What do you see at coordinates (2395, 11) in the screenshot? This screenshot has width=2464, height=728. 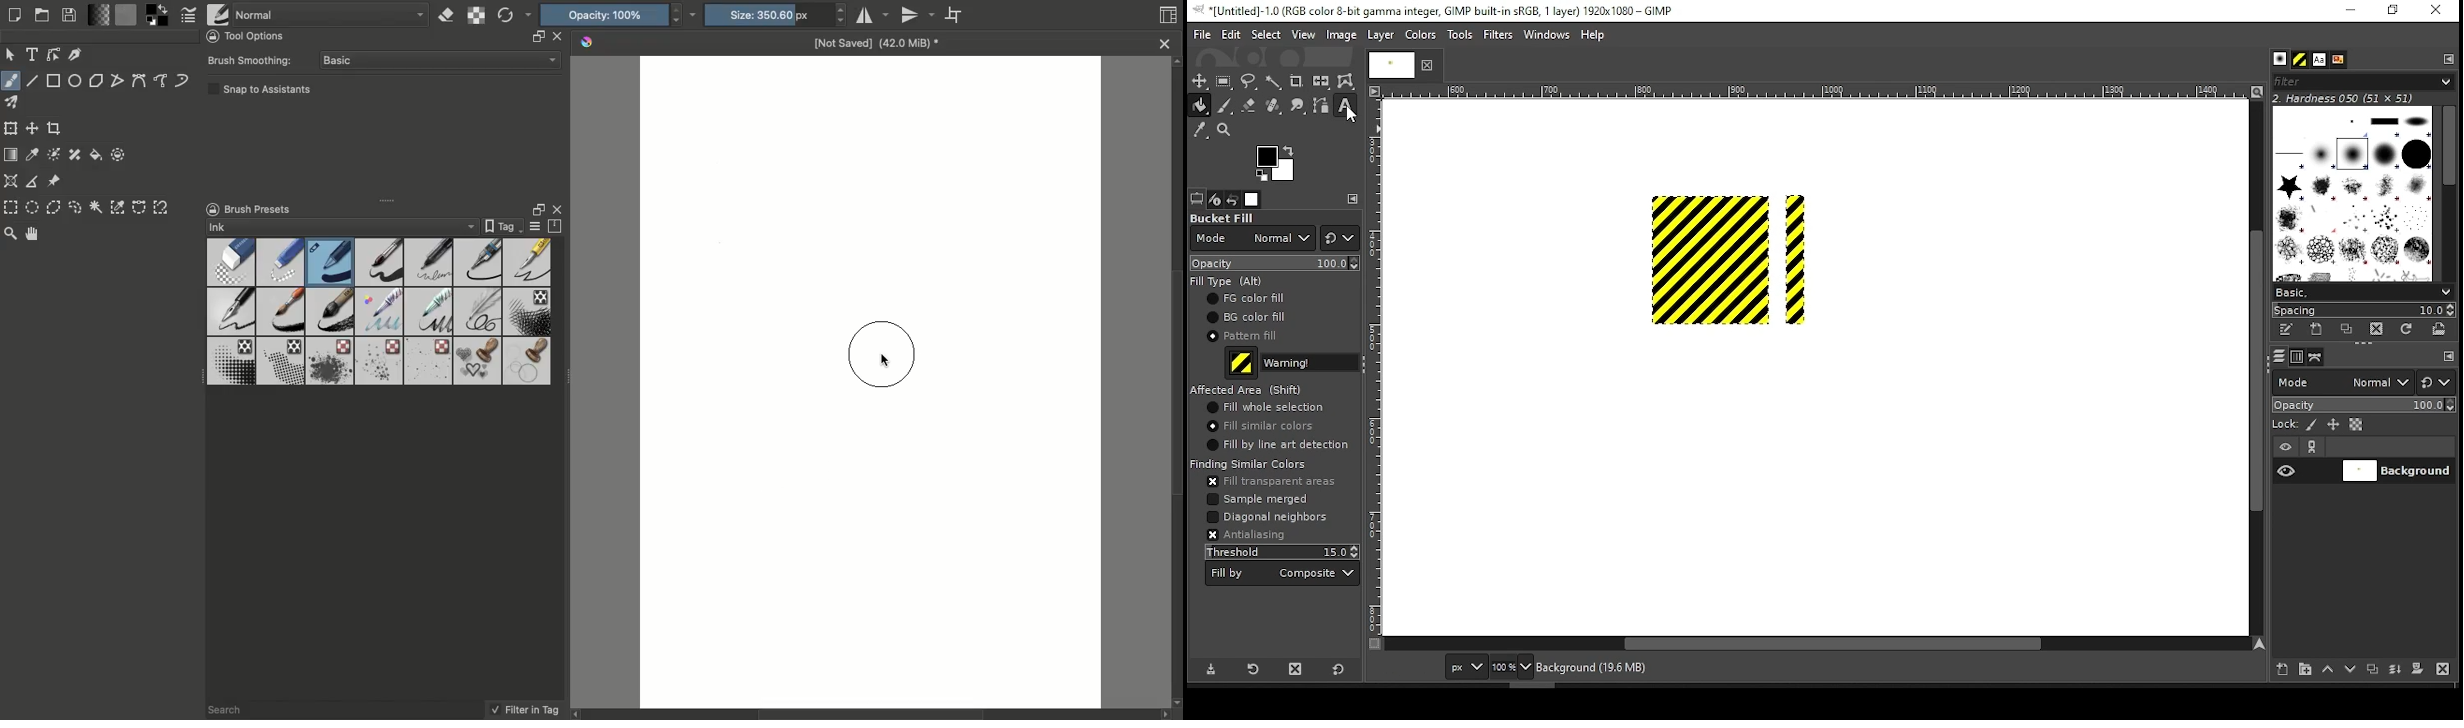 I see `restore` at bounding box center [2395, 11].